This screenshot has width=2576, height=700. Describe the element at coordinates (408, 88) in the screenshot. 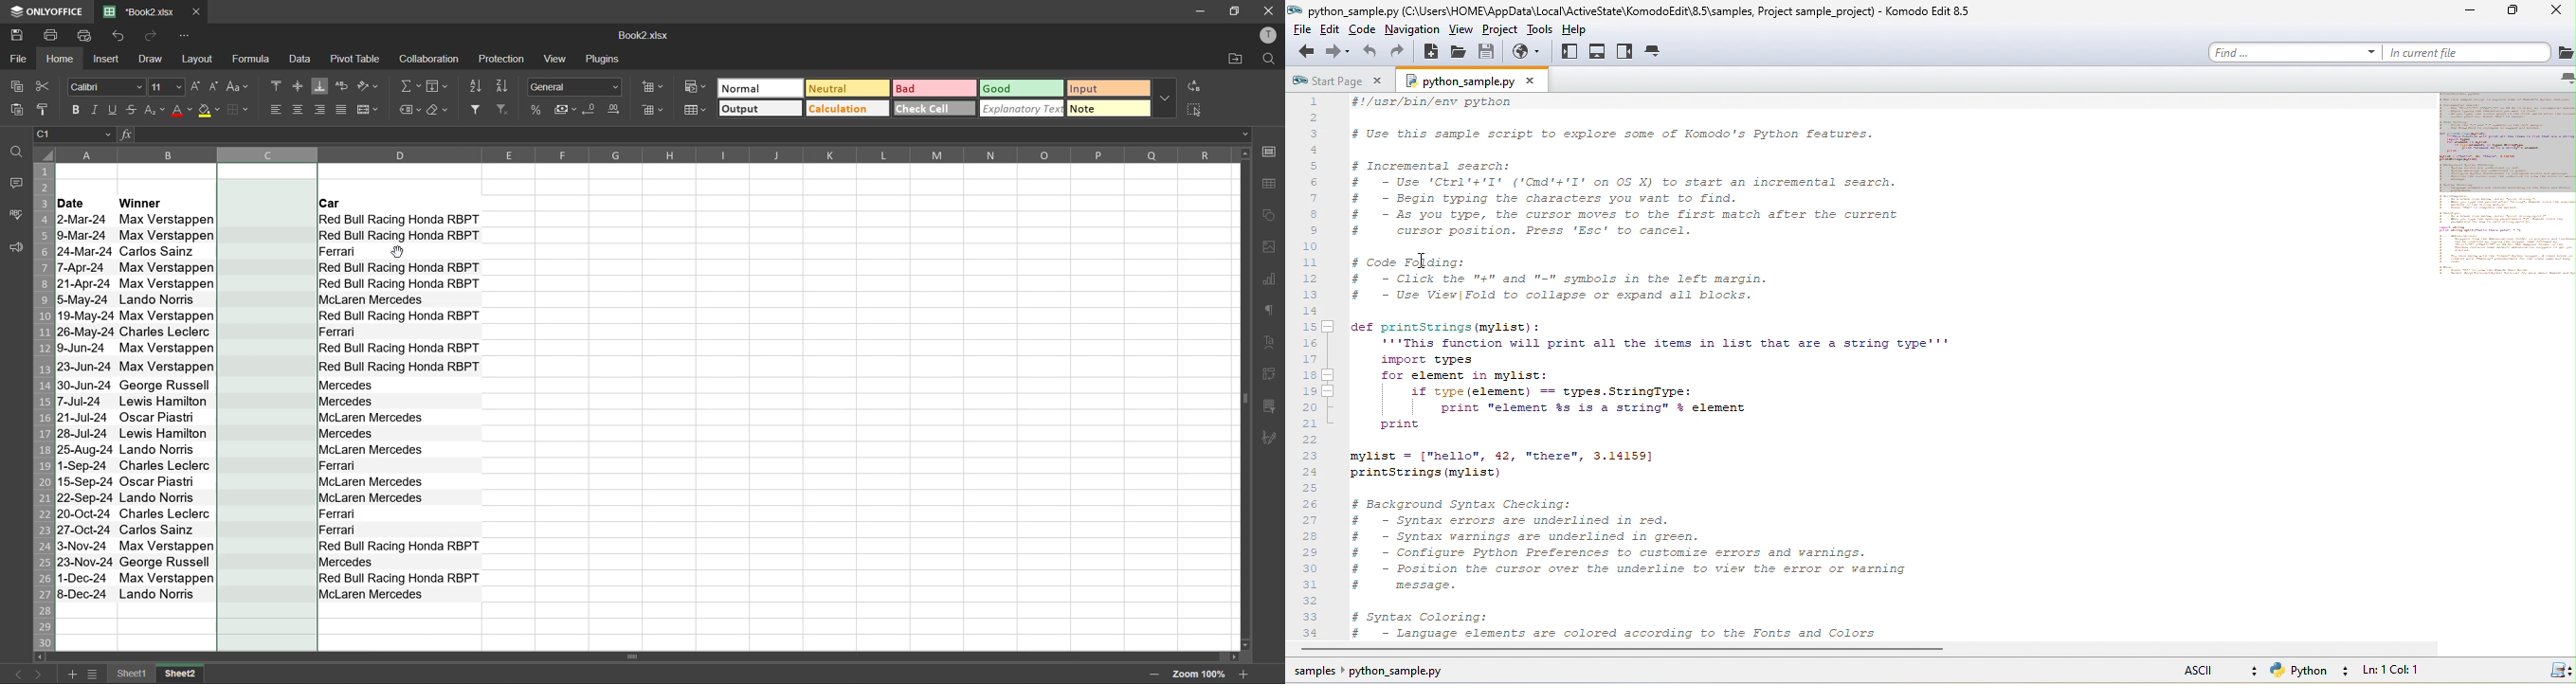

I see `summation` at that location.